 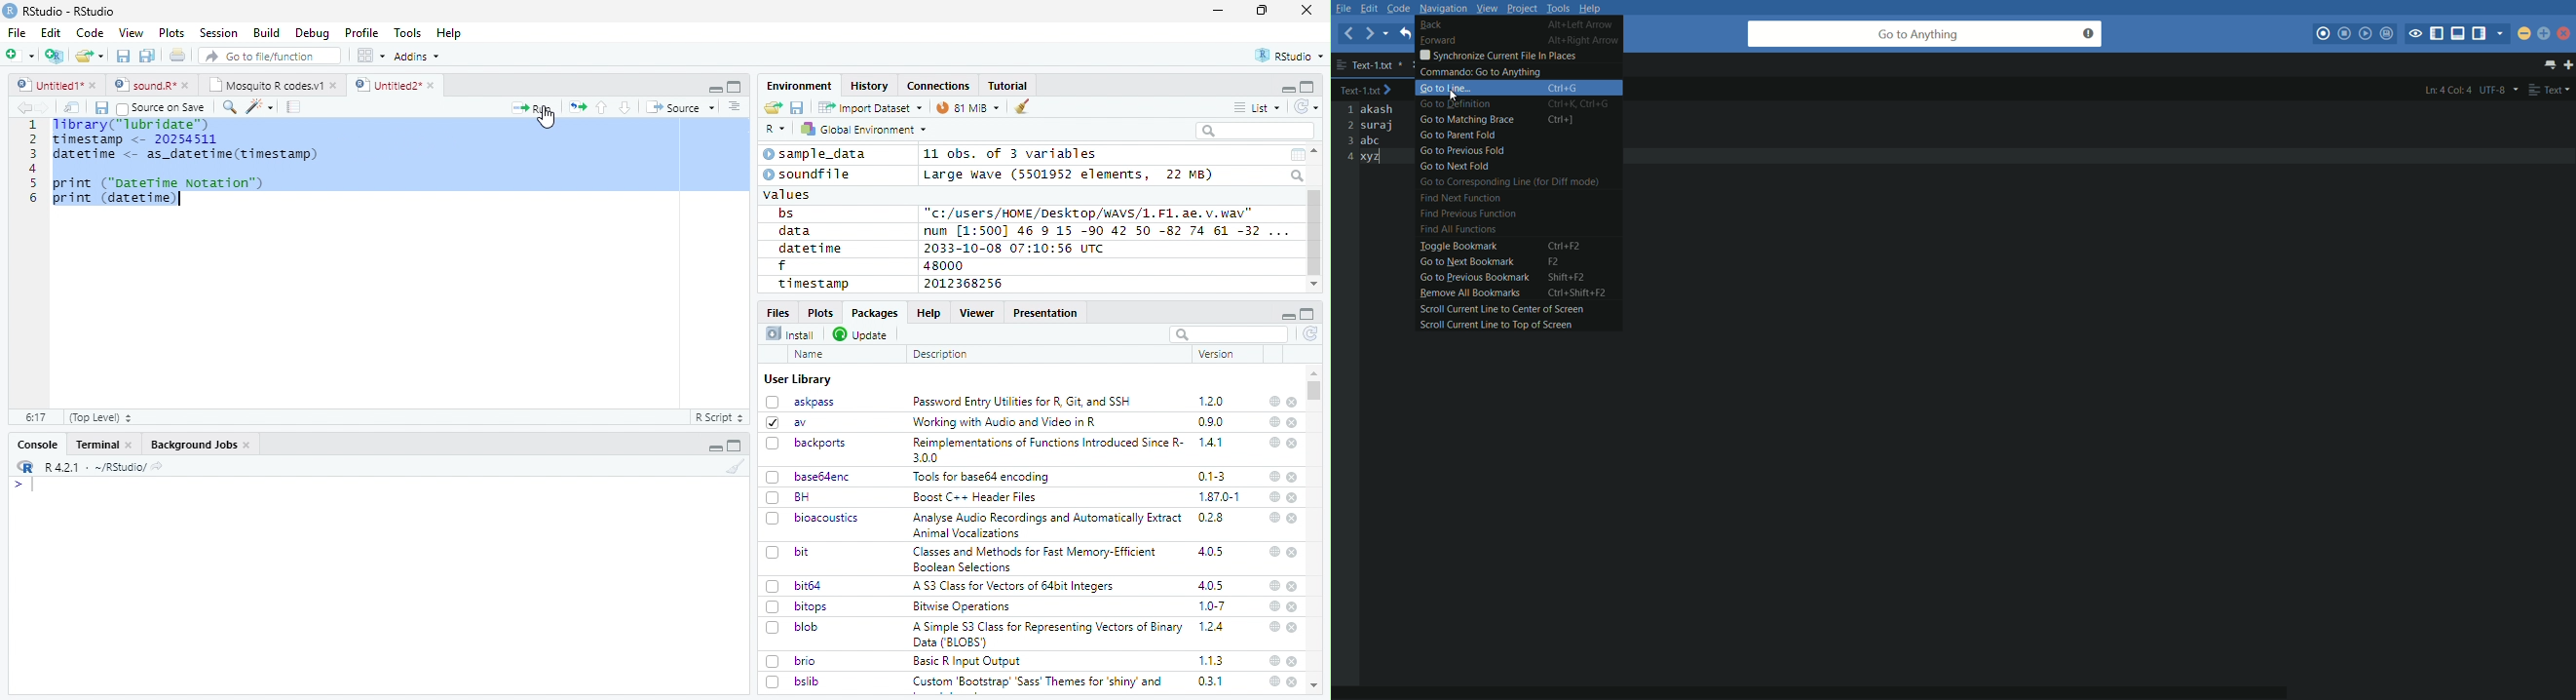 What do you see at coordinates (1307, 314) in the screenshot?
I see `full screen` at bounding box center [1307, 314].